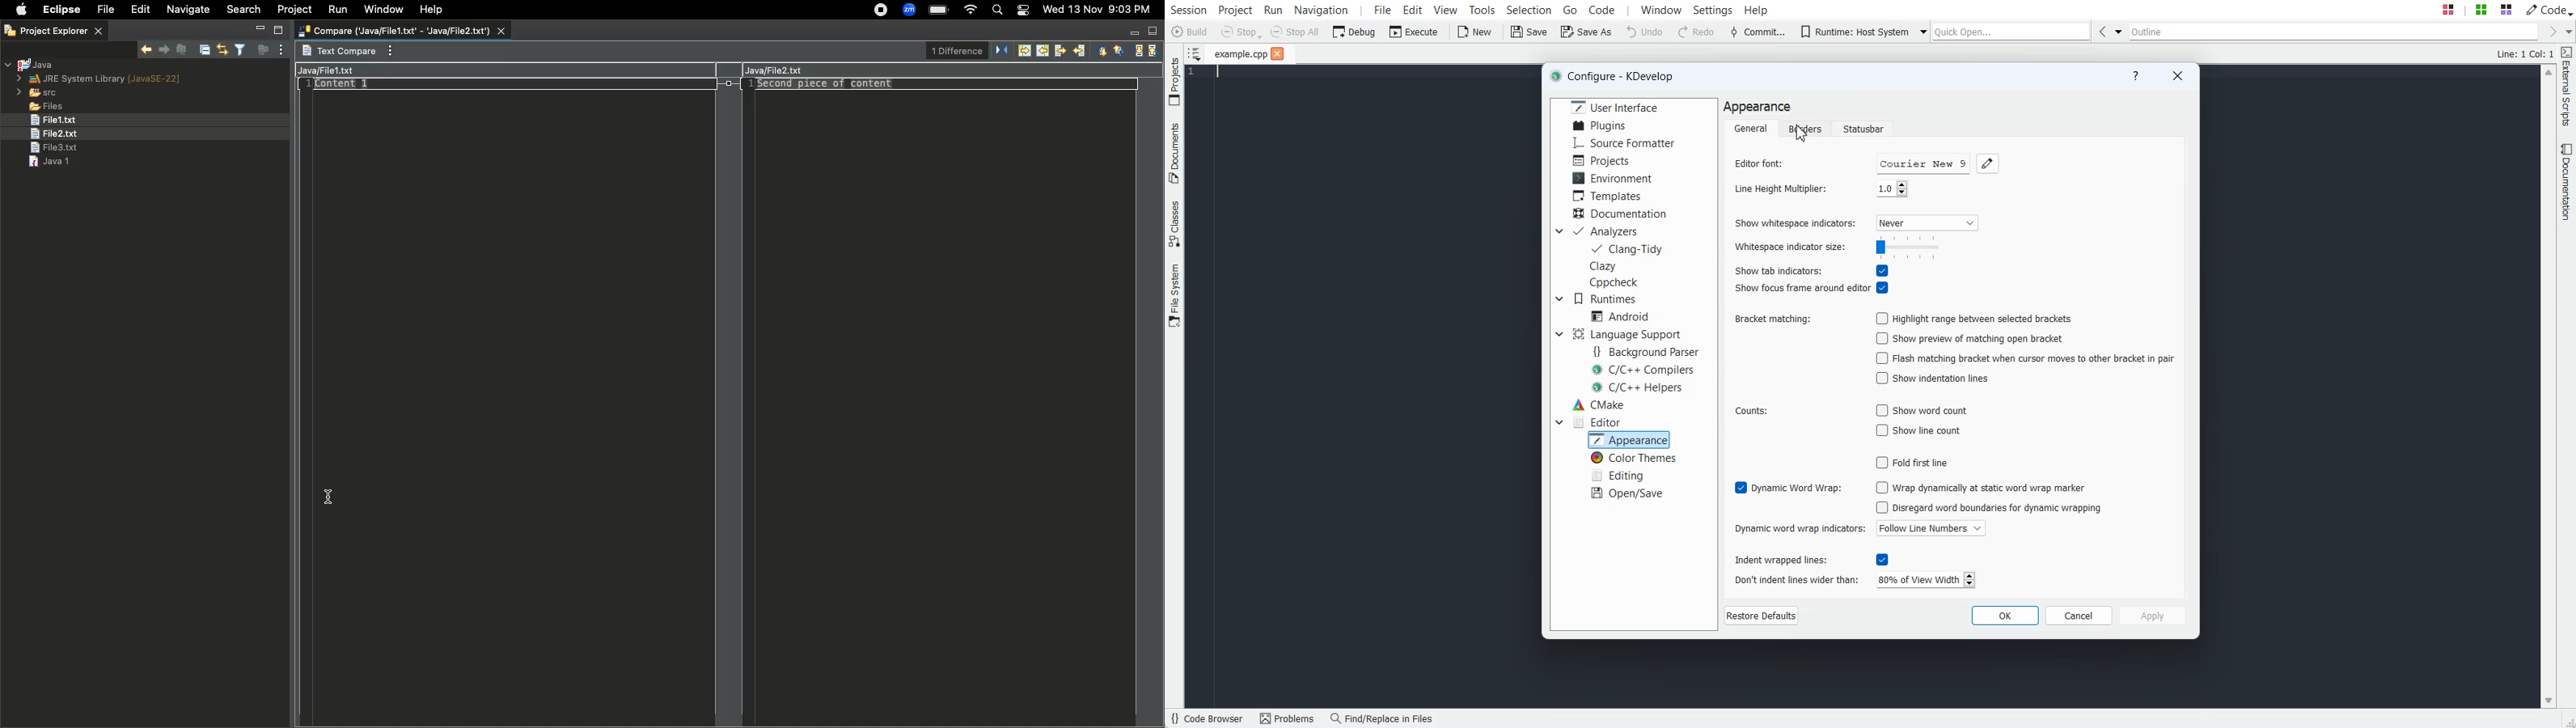  Describe the element at coordinates (2526, 53) in the screenshot. I see `Text` at that location.